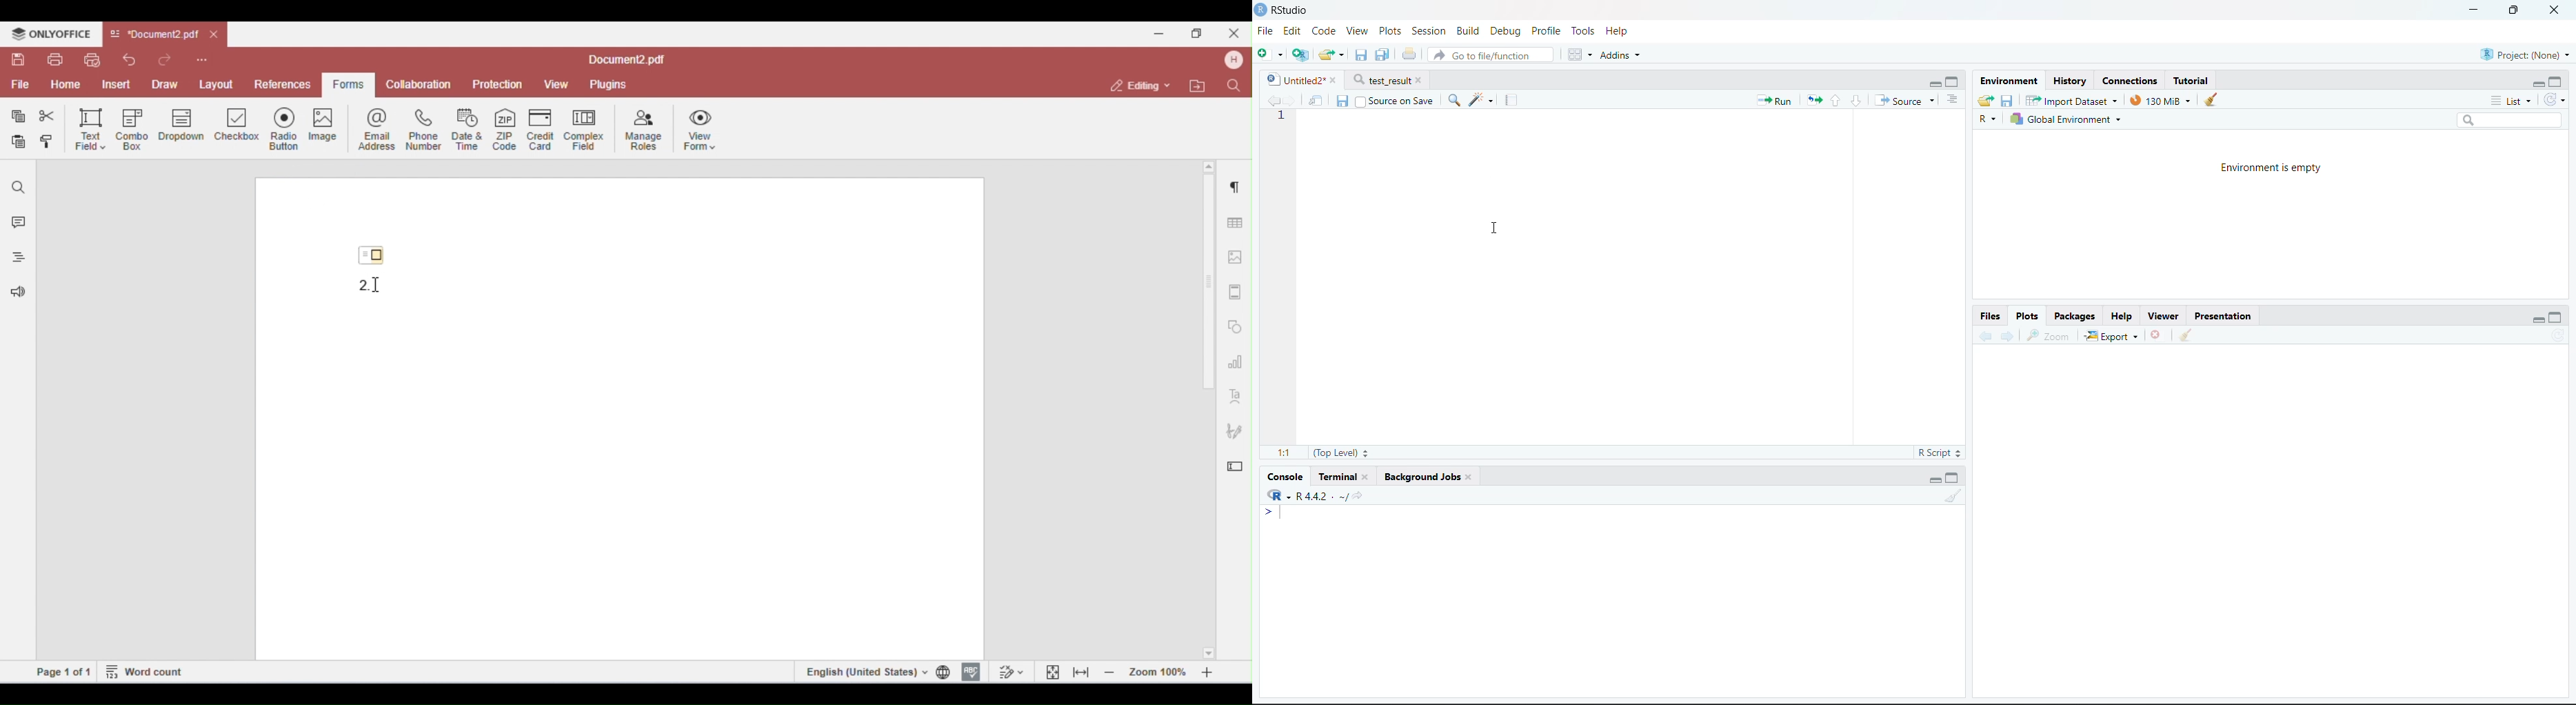 The width and height of the screenshot is (2576, 728). I want to click on Save current document (Ctrl + S), so click(1362, 53).